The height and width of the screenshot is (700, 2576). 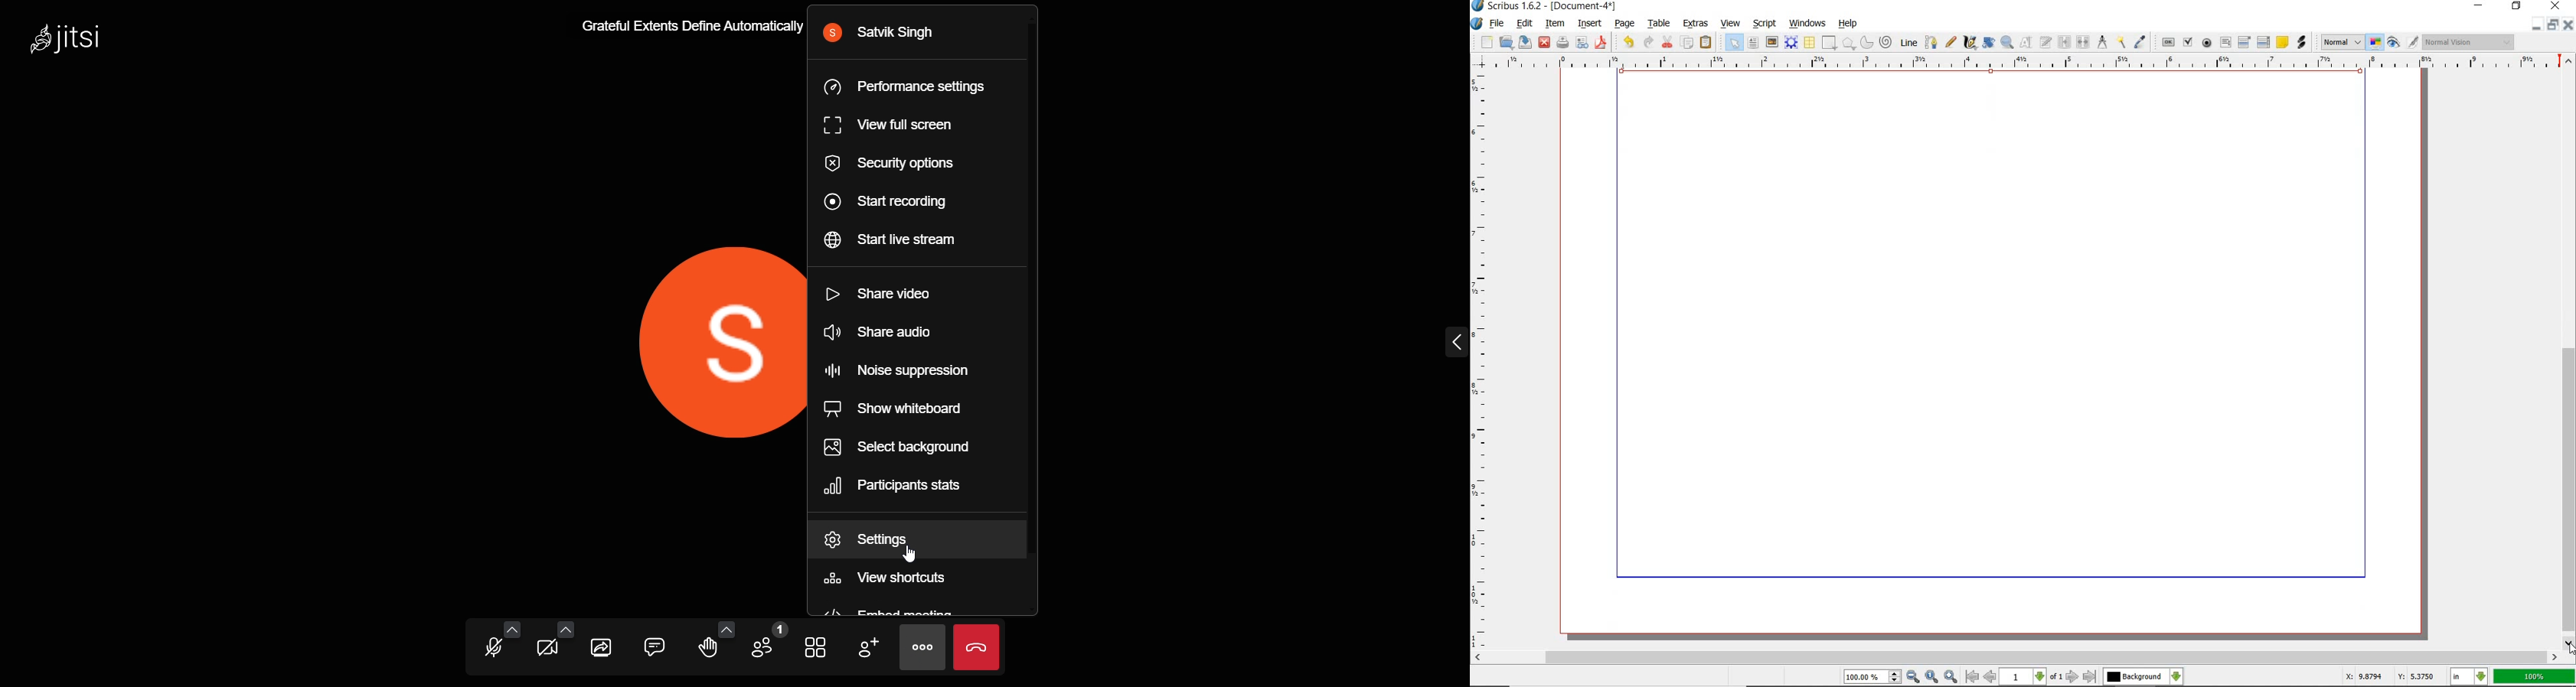 I want to click on cut, so click(x=1668, y=41).